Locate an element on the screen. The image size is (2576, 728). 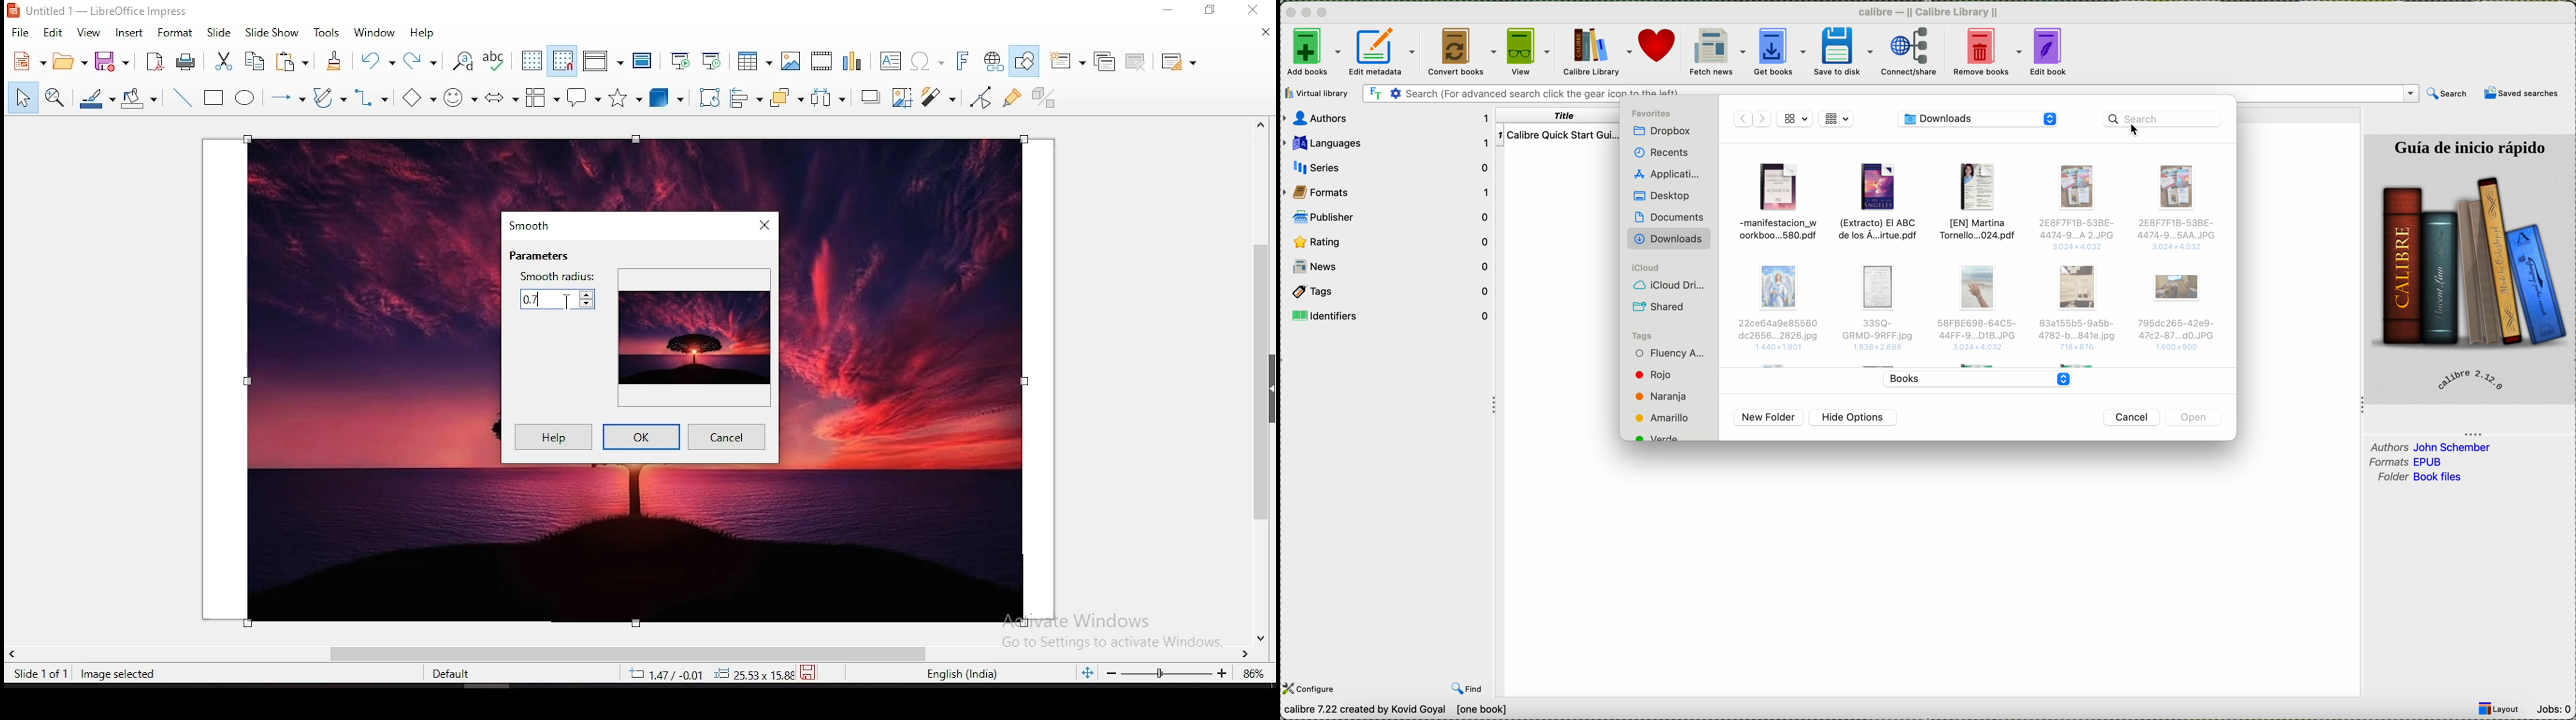
file is located at coordinates (1978, 202).